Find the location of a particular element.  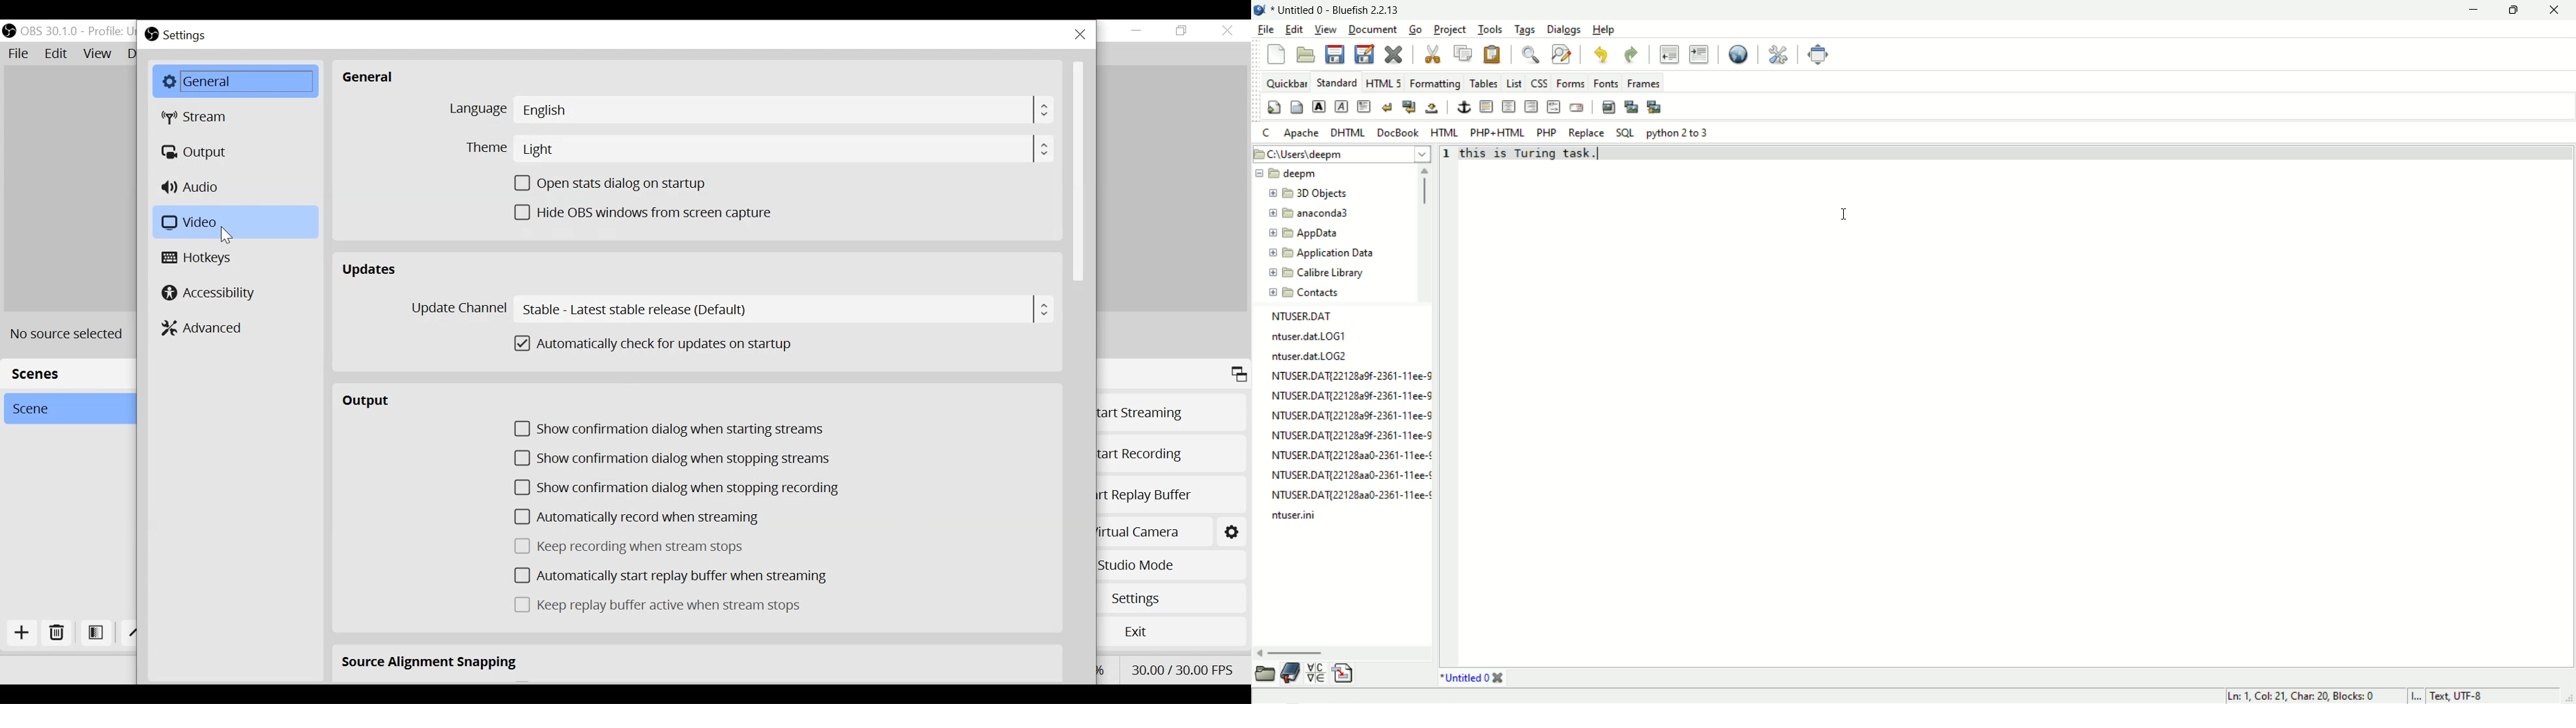

(un)check Show confirmation dialog when stopping streams is located at coordinates (675, 458).